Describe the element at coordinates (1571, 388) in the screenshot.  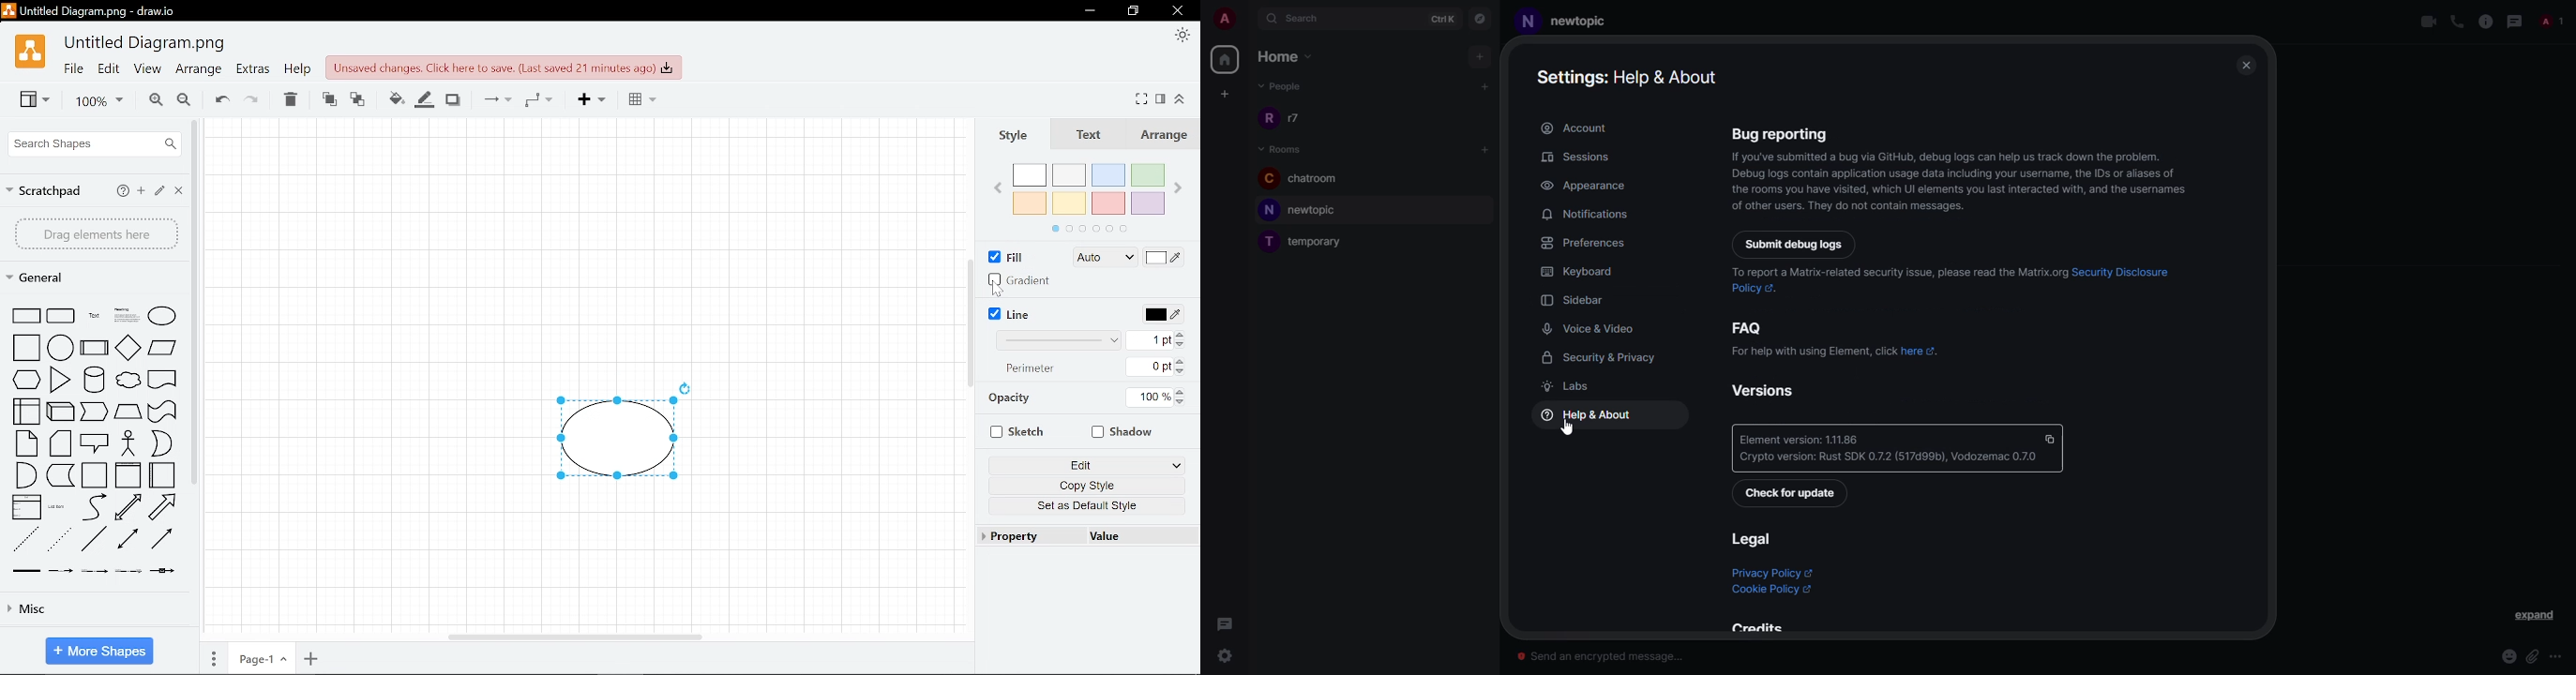
I see `labs` at that location.